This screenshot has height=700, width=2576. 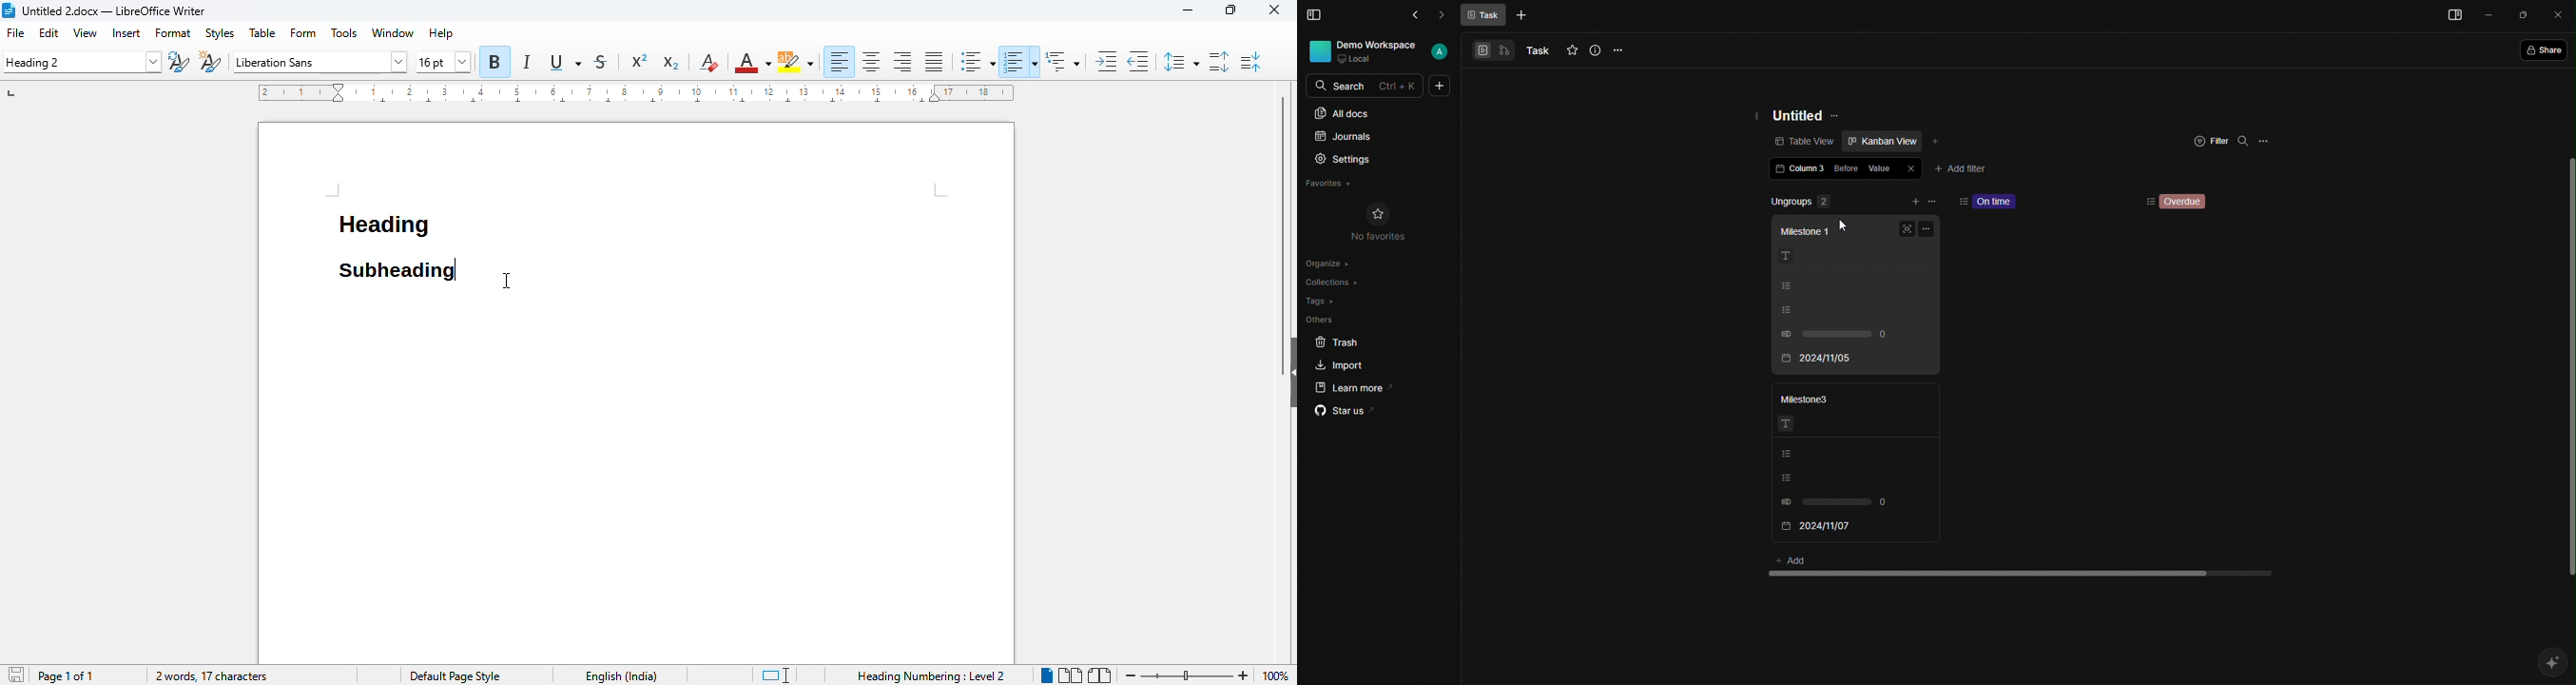 What do you see at coordinates (18, 669) in the screenshot?
I see `save` at bounding box center [18, 669].